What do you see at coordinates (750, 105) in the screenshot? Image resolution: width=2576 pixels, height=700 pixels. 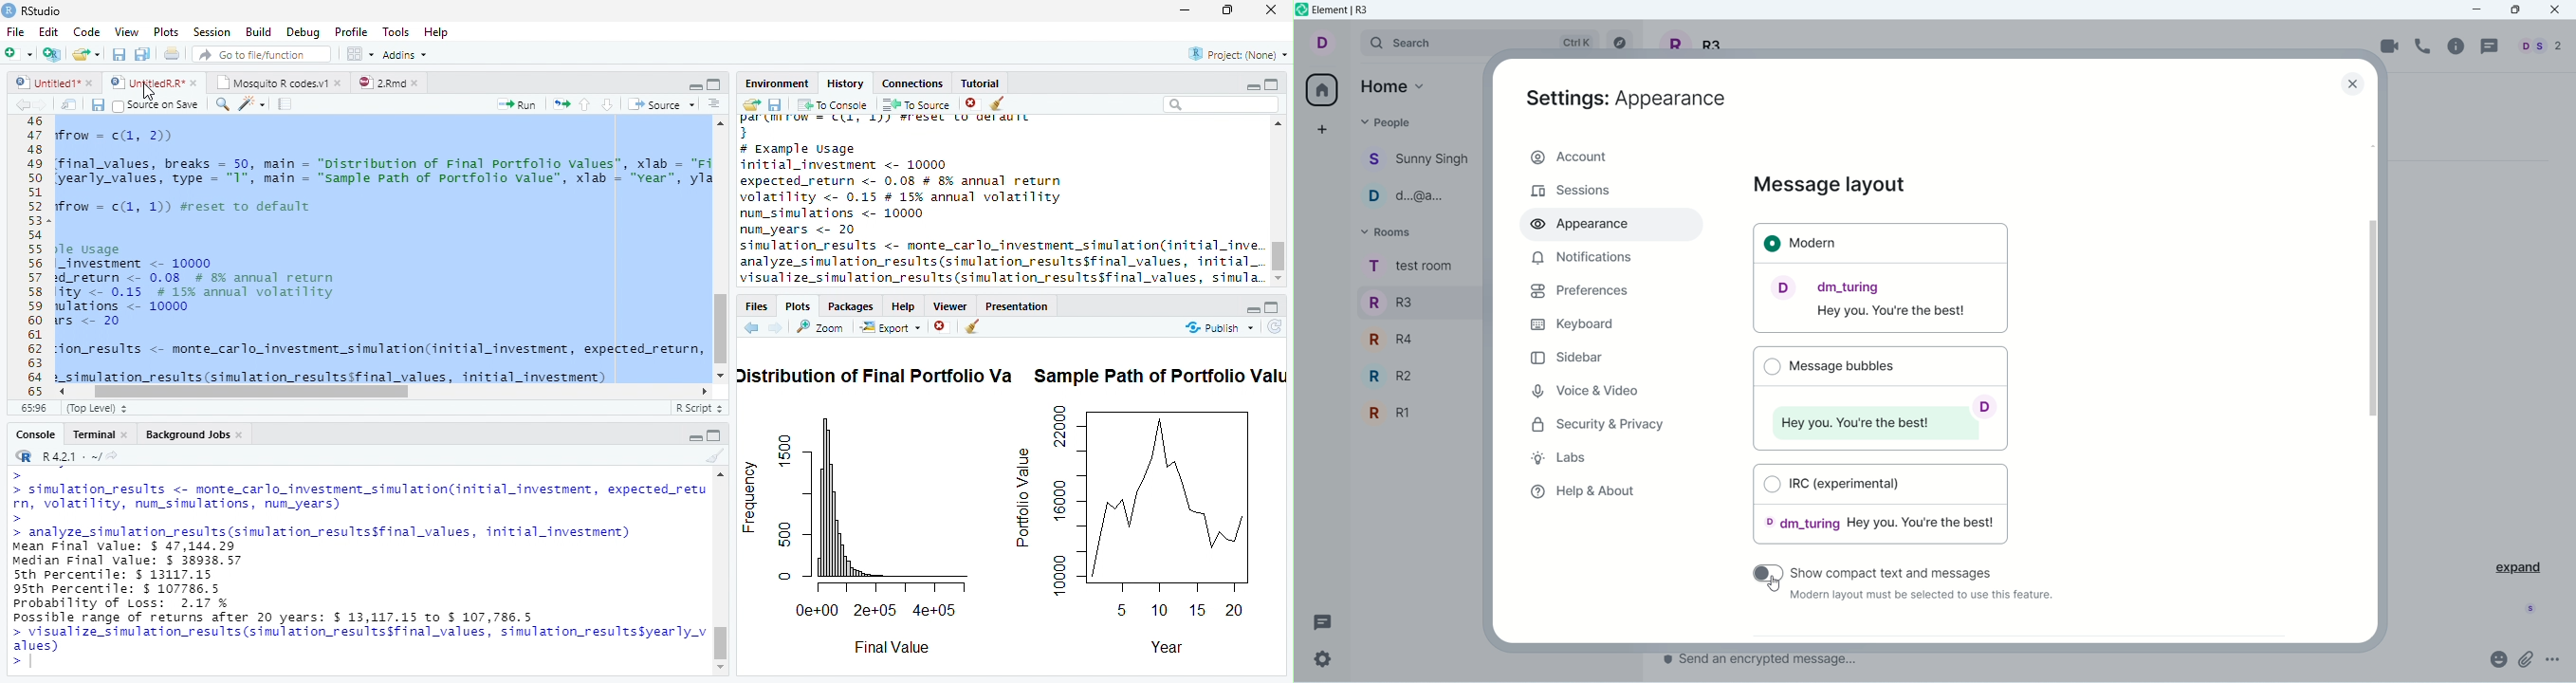 I see `Load history from an existing file` at bounding box center [750, 105].